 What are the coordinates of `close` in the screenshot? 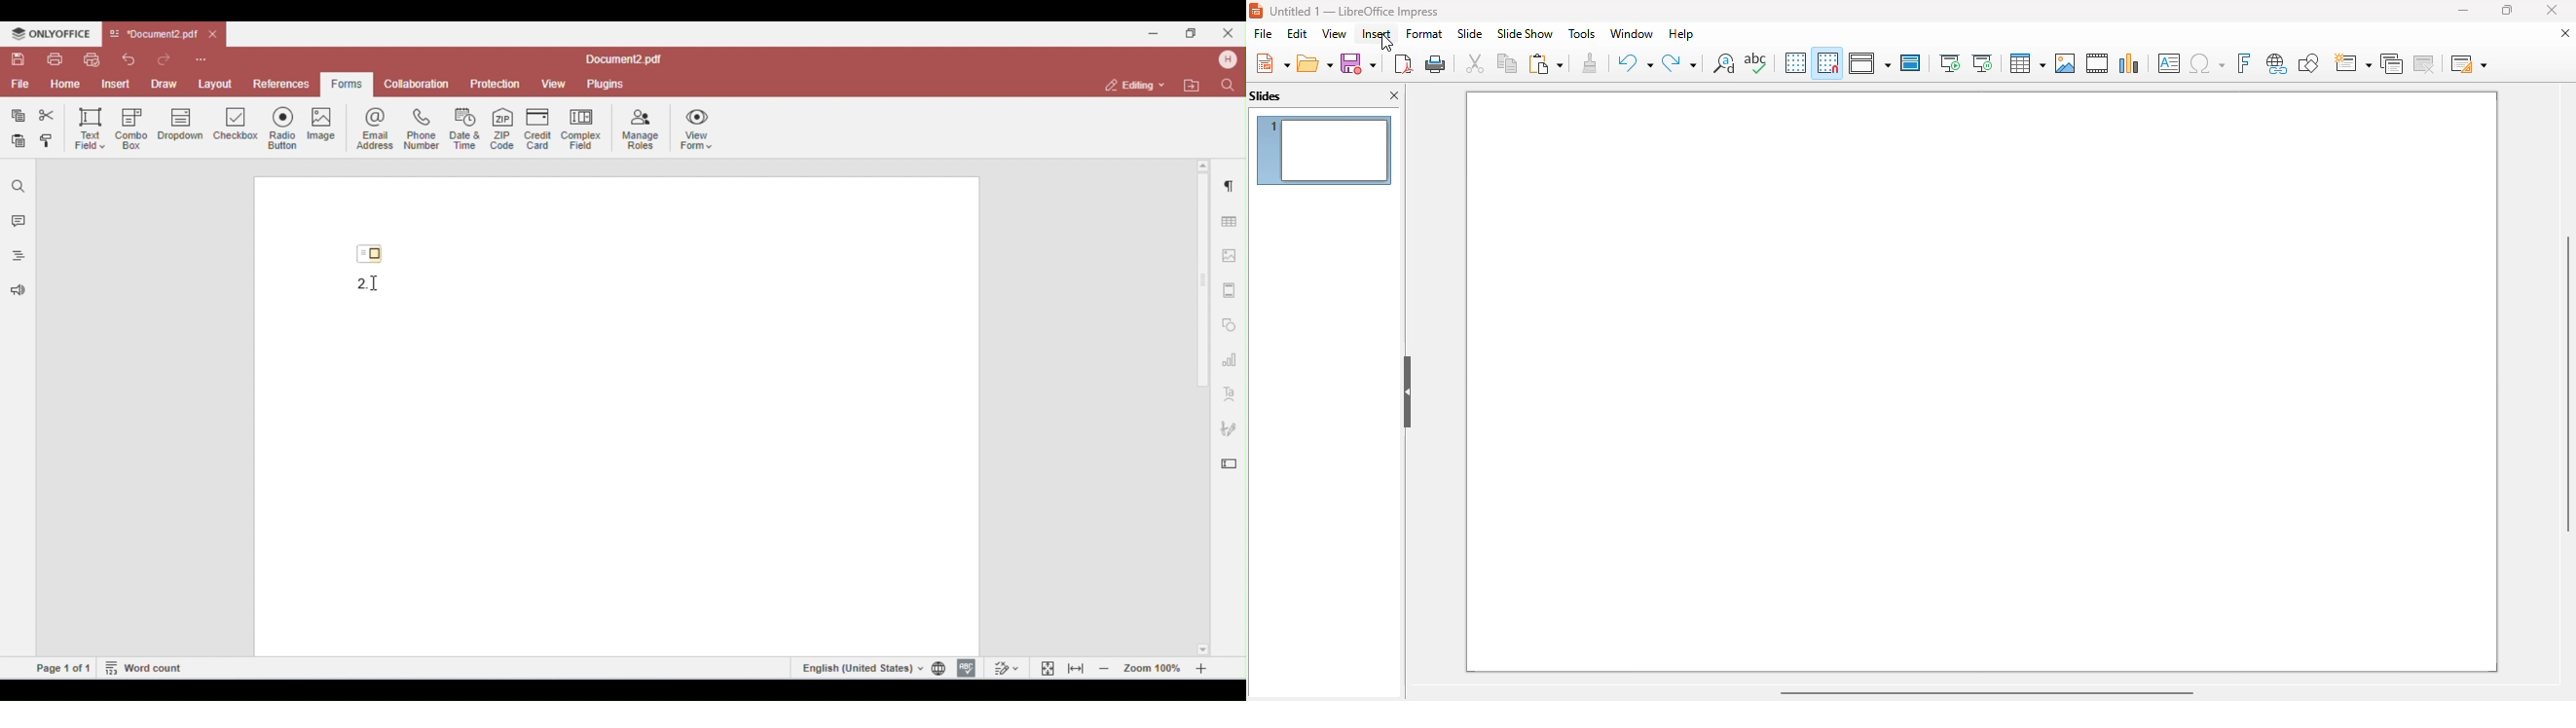 It's located at (2552, 10).